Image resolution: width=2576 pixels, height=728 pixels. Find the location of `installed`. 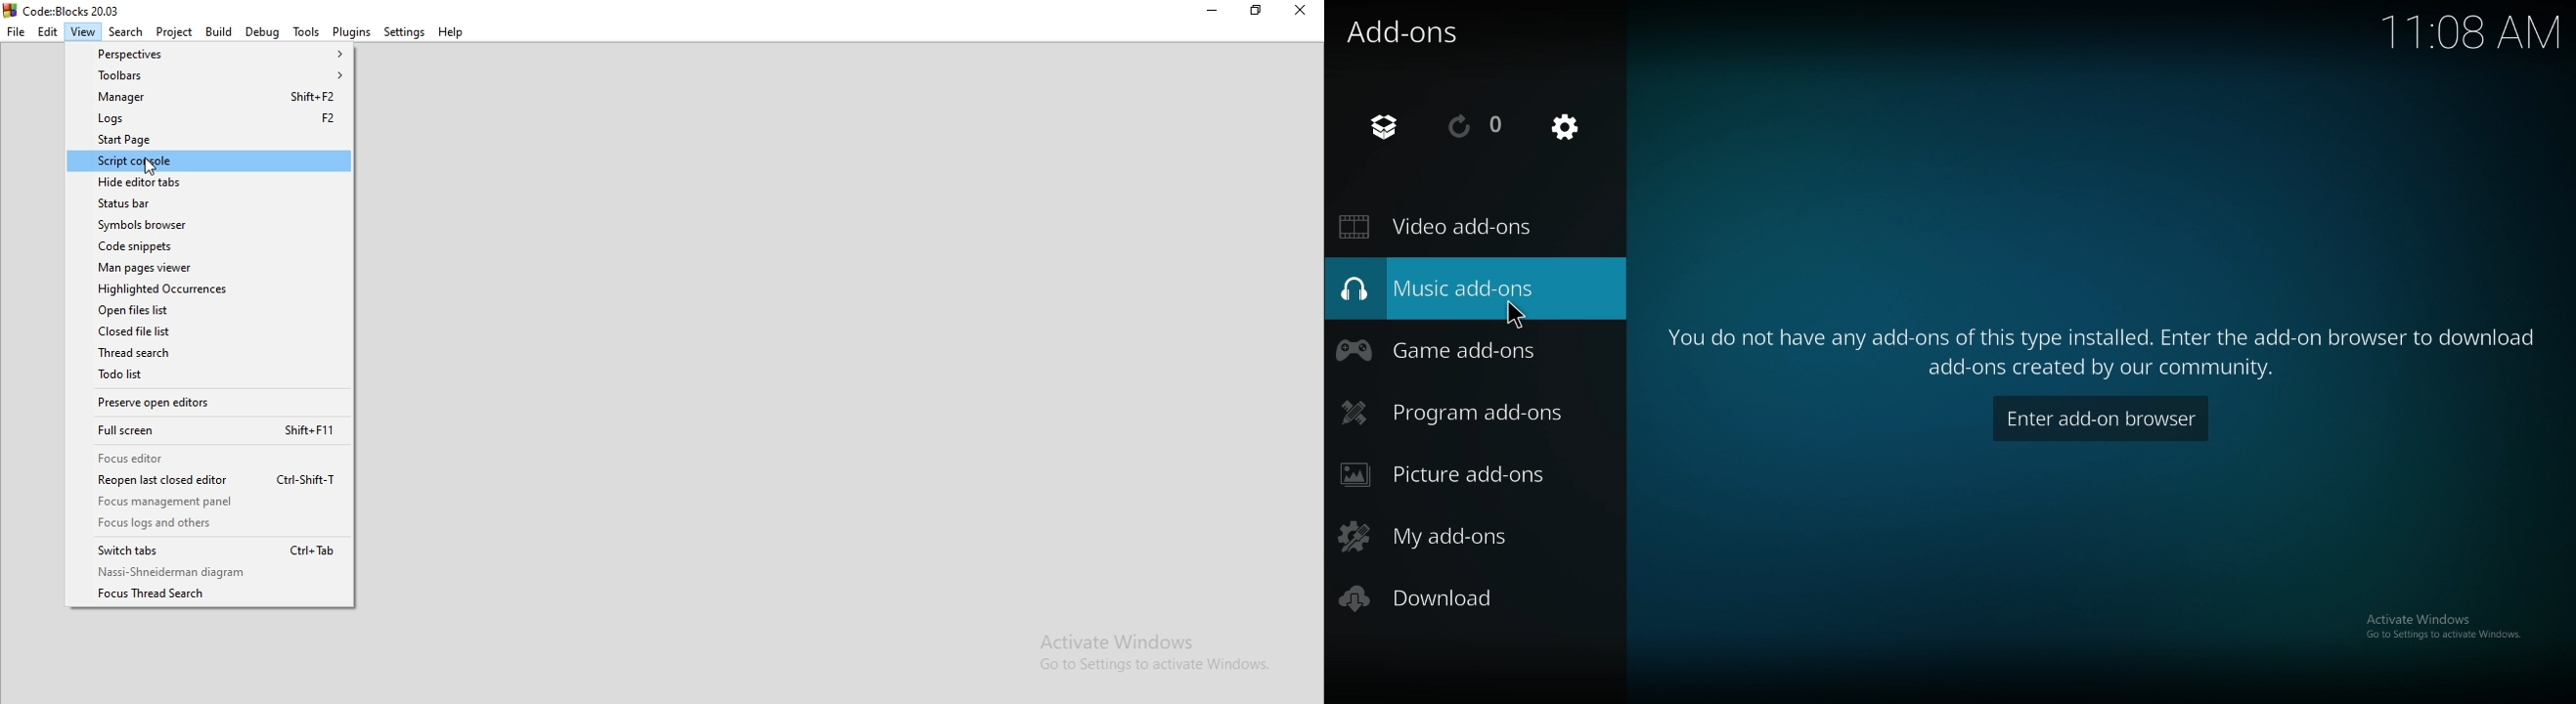

installed is located at coordinates (1386, 127).